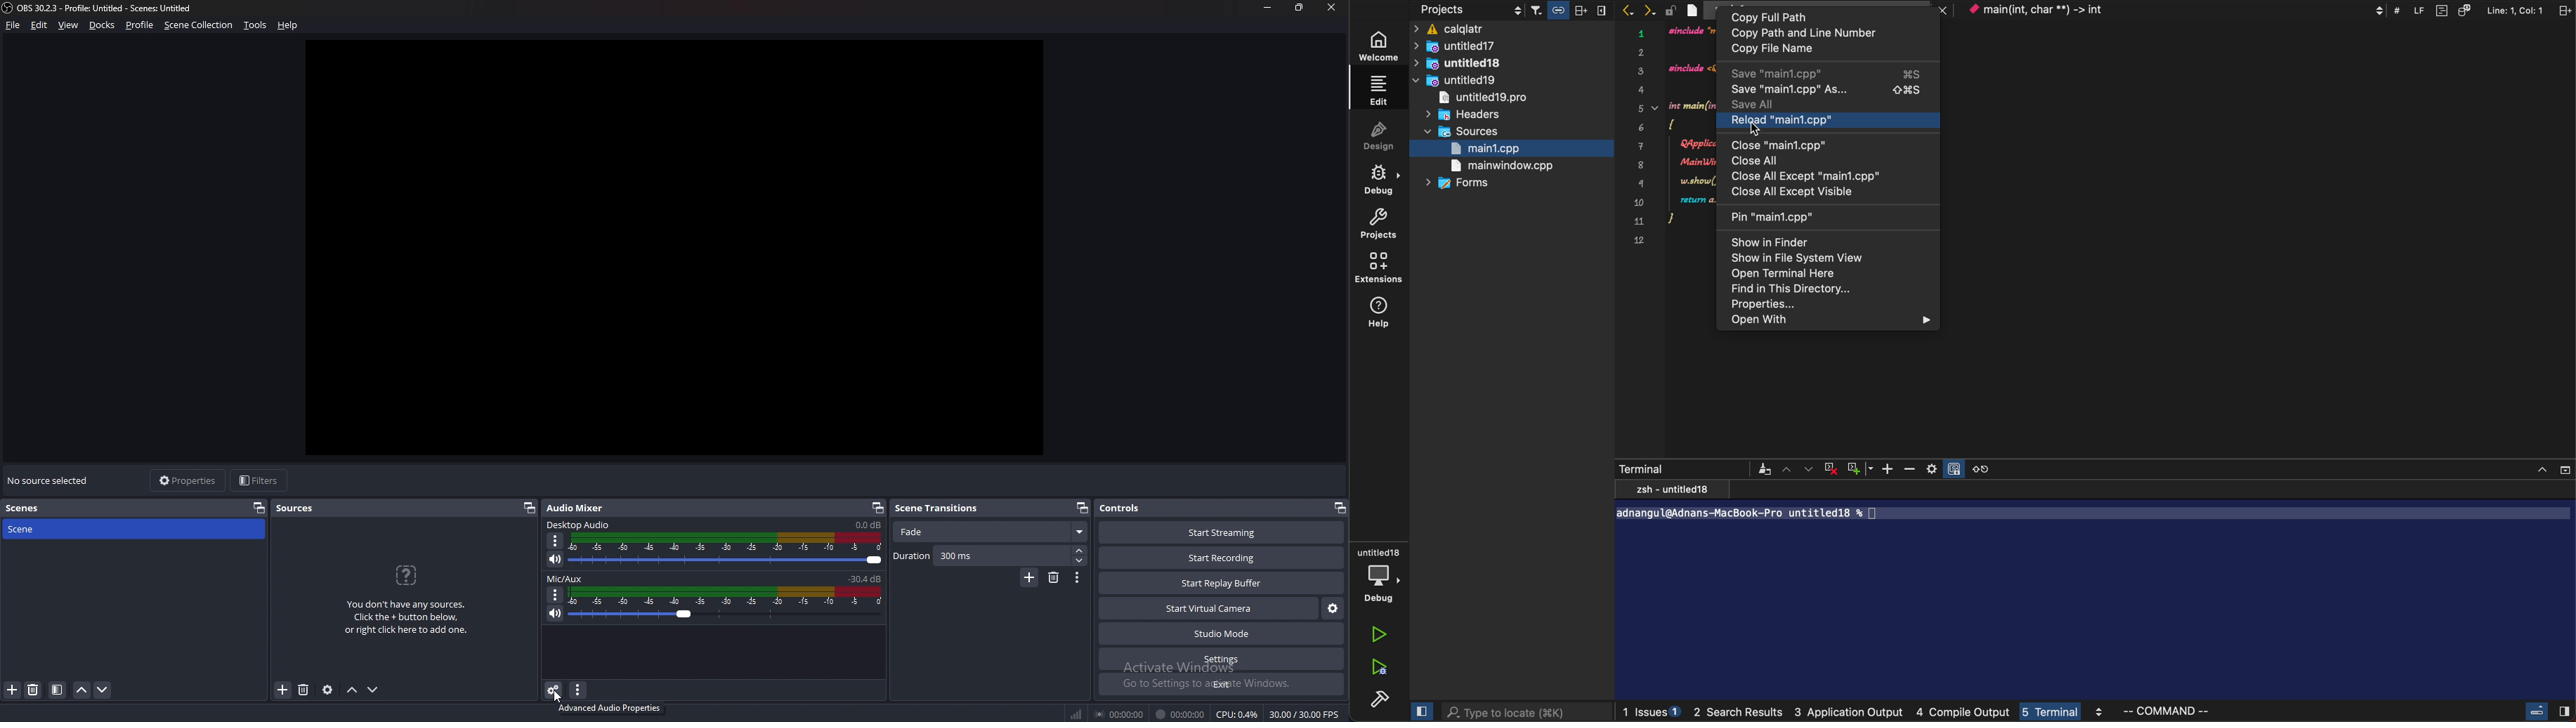  Describe the element at coordinates (1381, 269) in the screenshot. I see `extentions` at that location.